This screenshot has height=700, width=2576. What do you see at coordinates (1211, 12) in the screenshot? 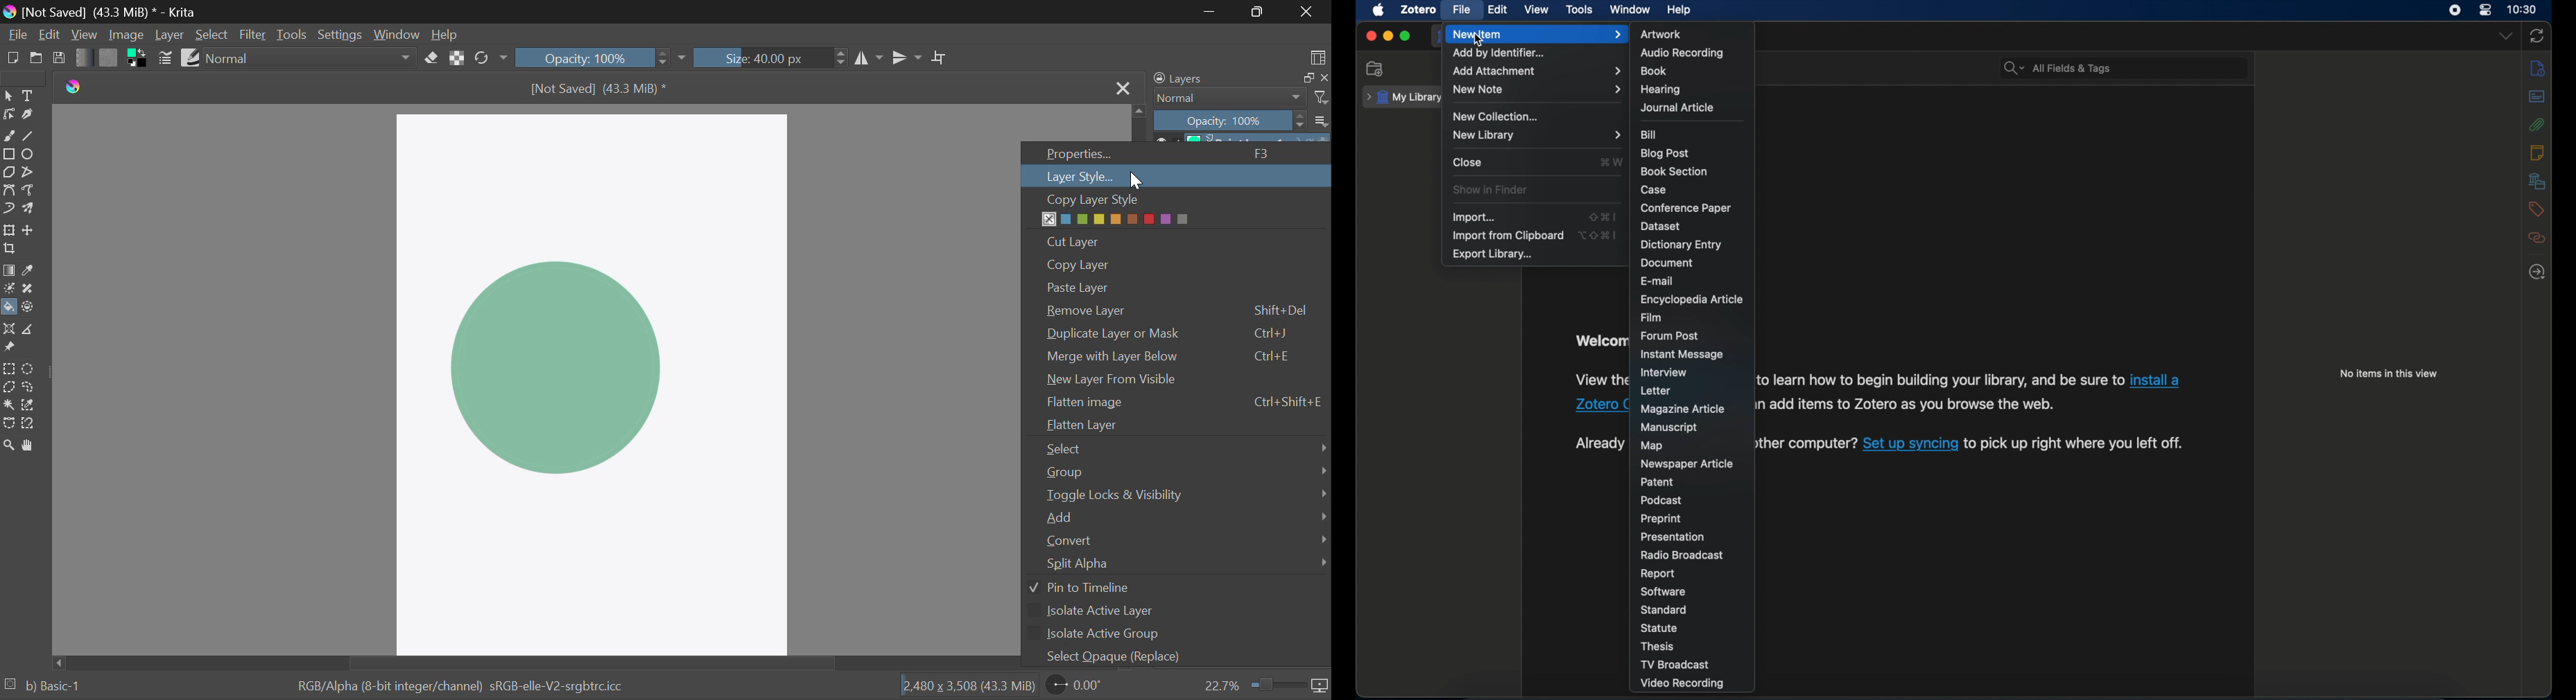
I see `Restore Down` at bounding box center [1211, 12].